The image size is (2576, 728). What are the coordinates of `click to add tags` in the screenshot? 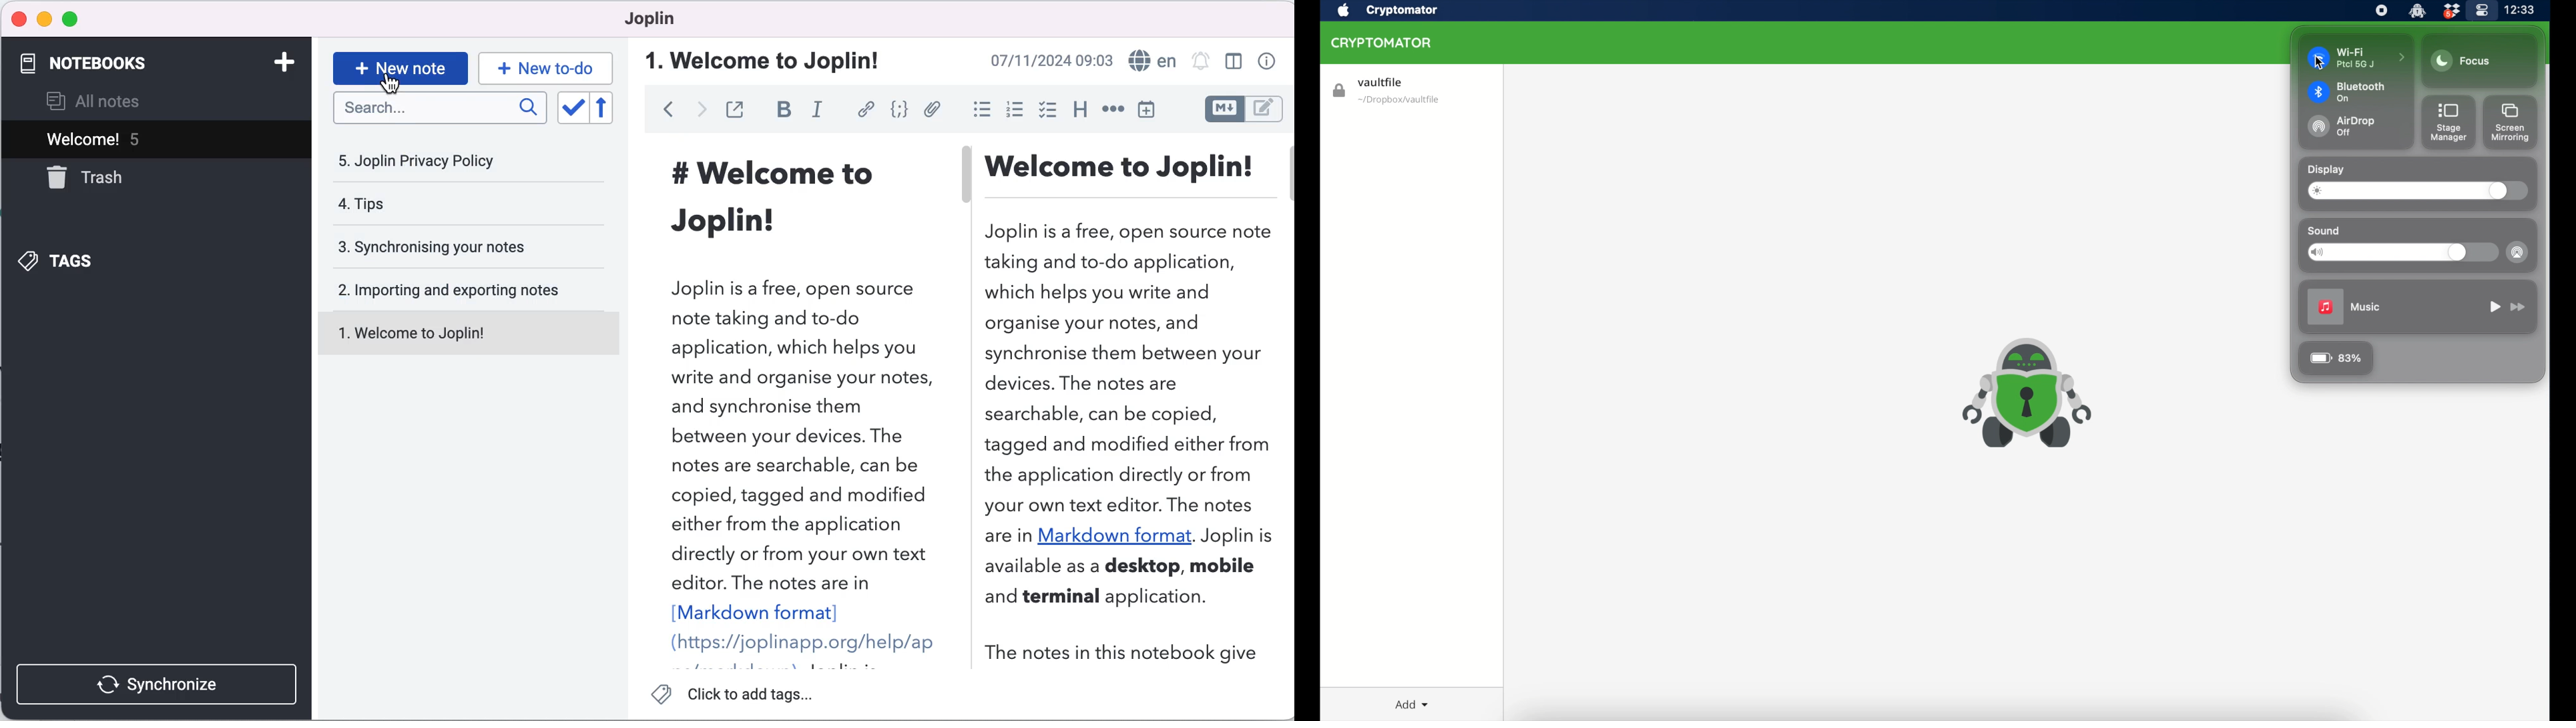 It's located at (736, 694).